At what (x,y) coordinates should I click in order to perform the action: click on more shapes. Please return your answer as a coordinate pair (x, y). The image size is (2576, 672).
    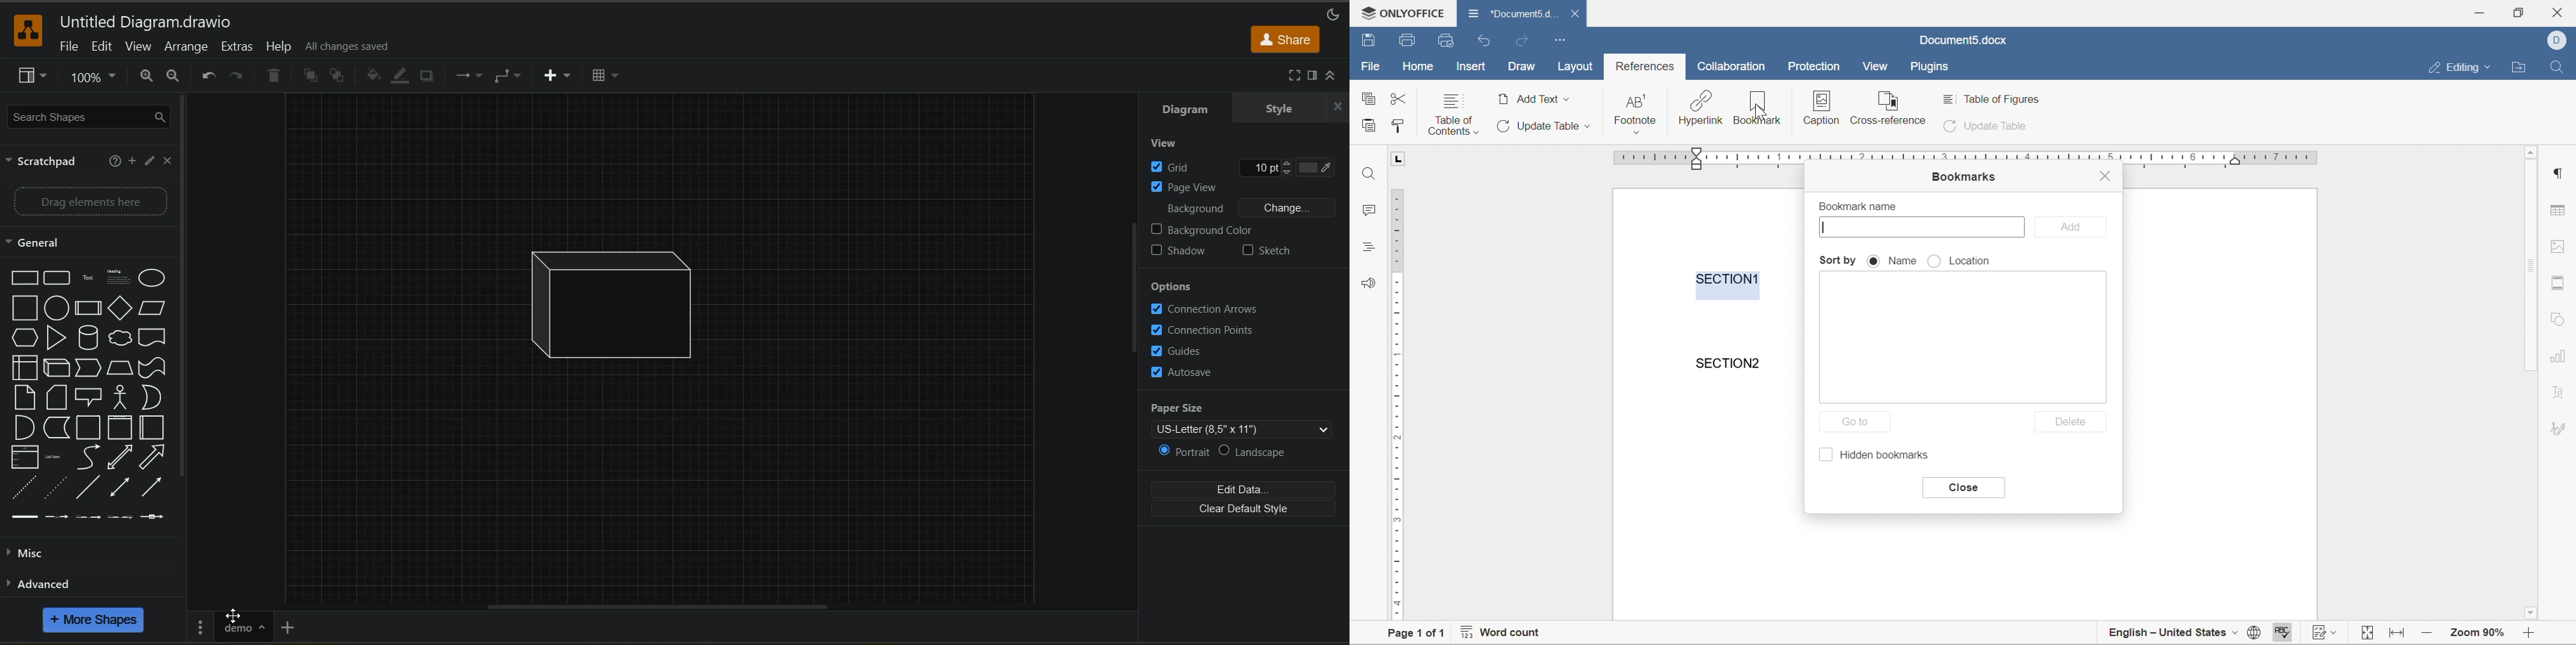
    Looking at the image, I should click on (93, 620).